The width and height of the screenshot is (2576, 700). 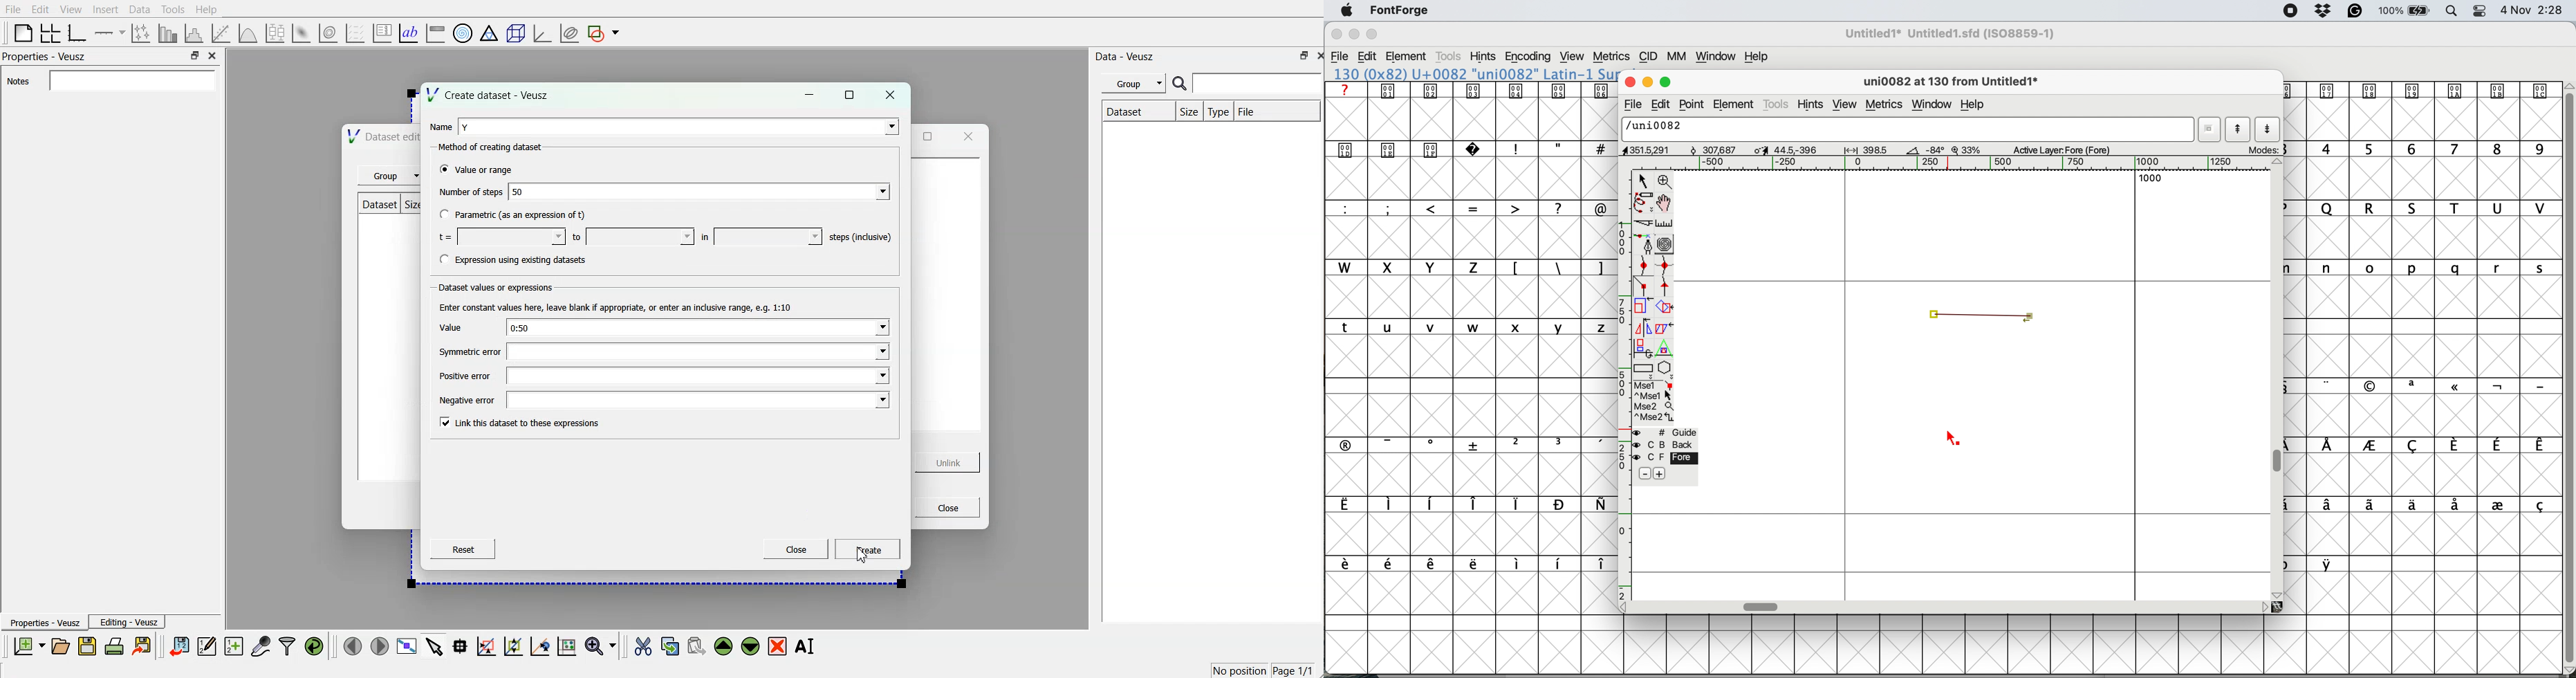 I want to click on Dataset values or expressions, so click(x=498, y=286).